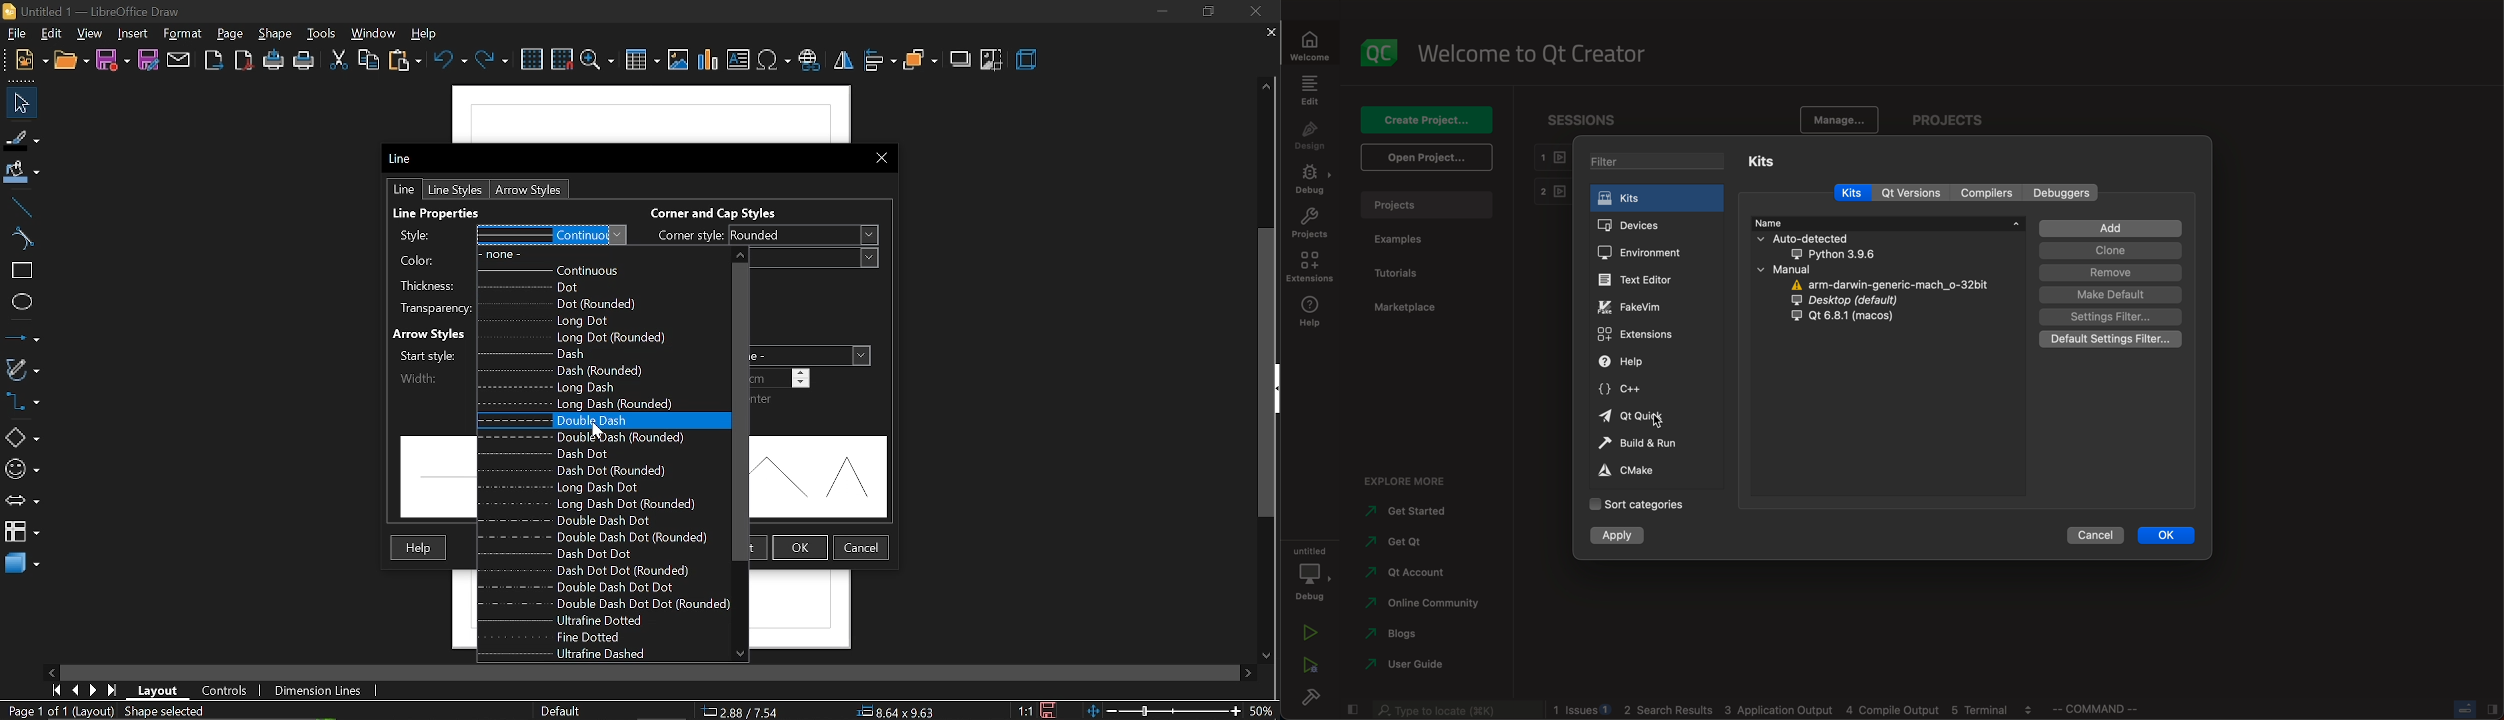  What do you see at coordinates (1638, 444) in the screenshot?
I see `run` at bounding box center [1638, 444].